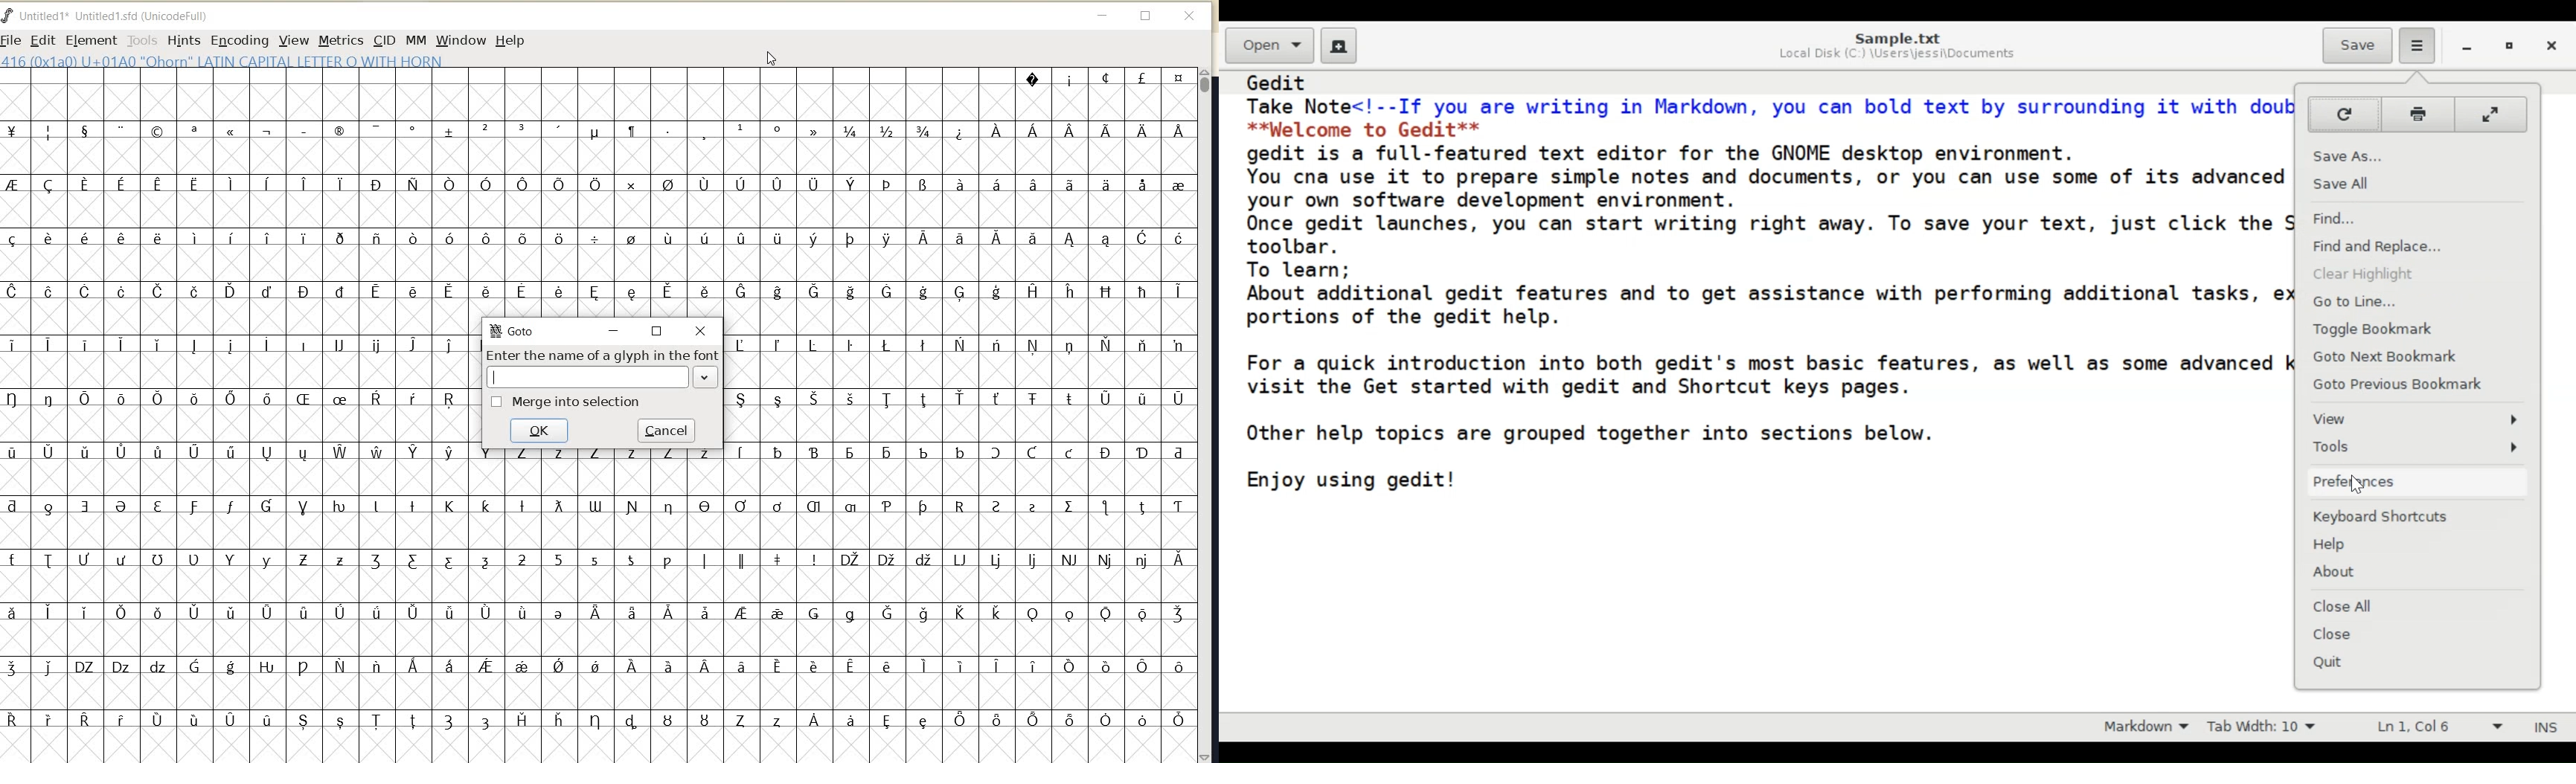 This screenshot has height=784, width=2576. I want to click on Clear Highlight, so click(2422, 275).